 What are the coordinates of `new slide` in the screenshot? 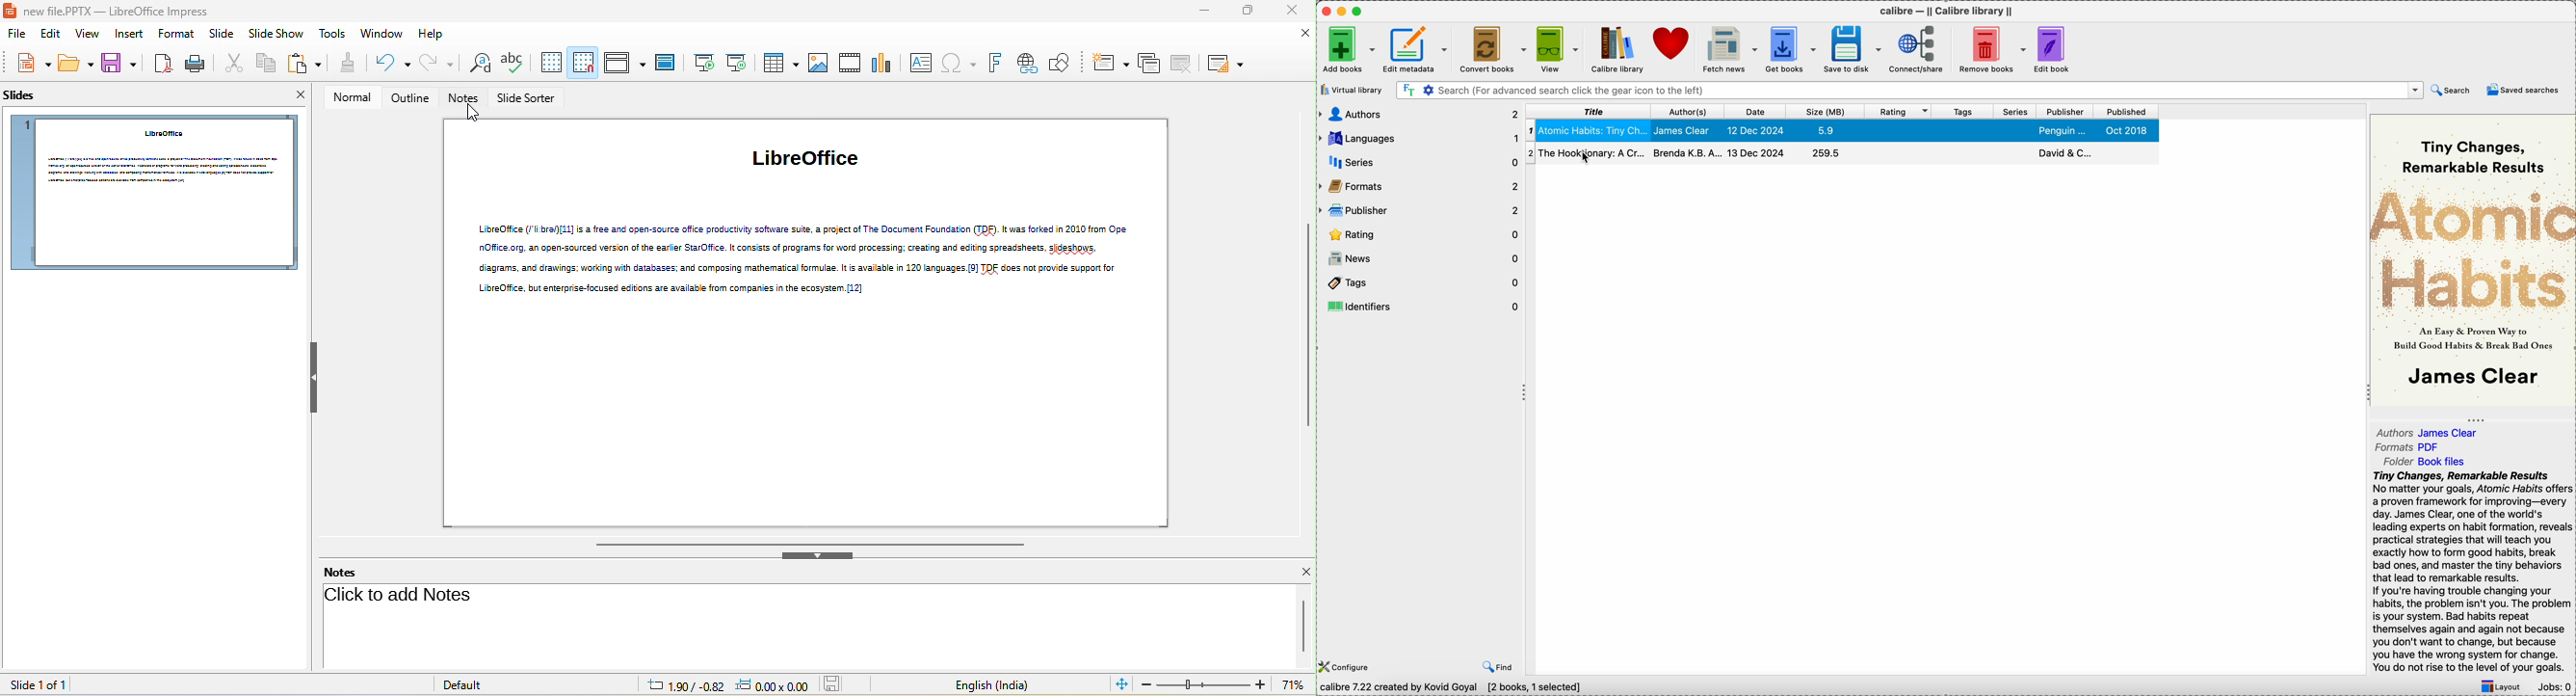 It's located at (1109, 64).